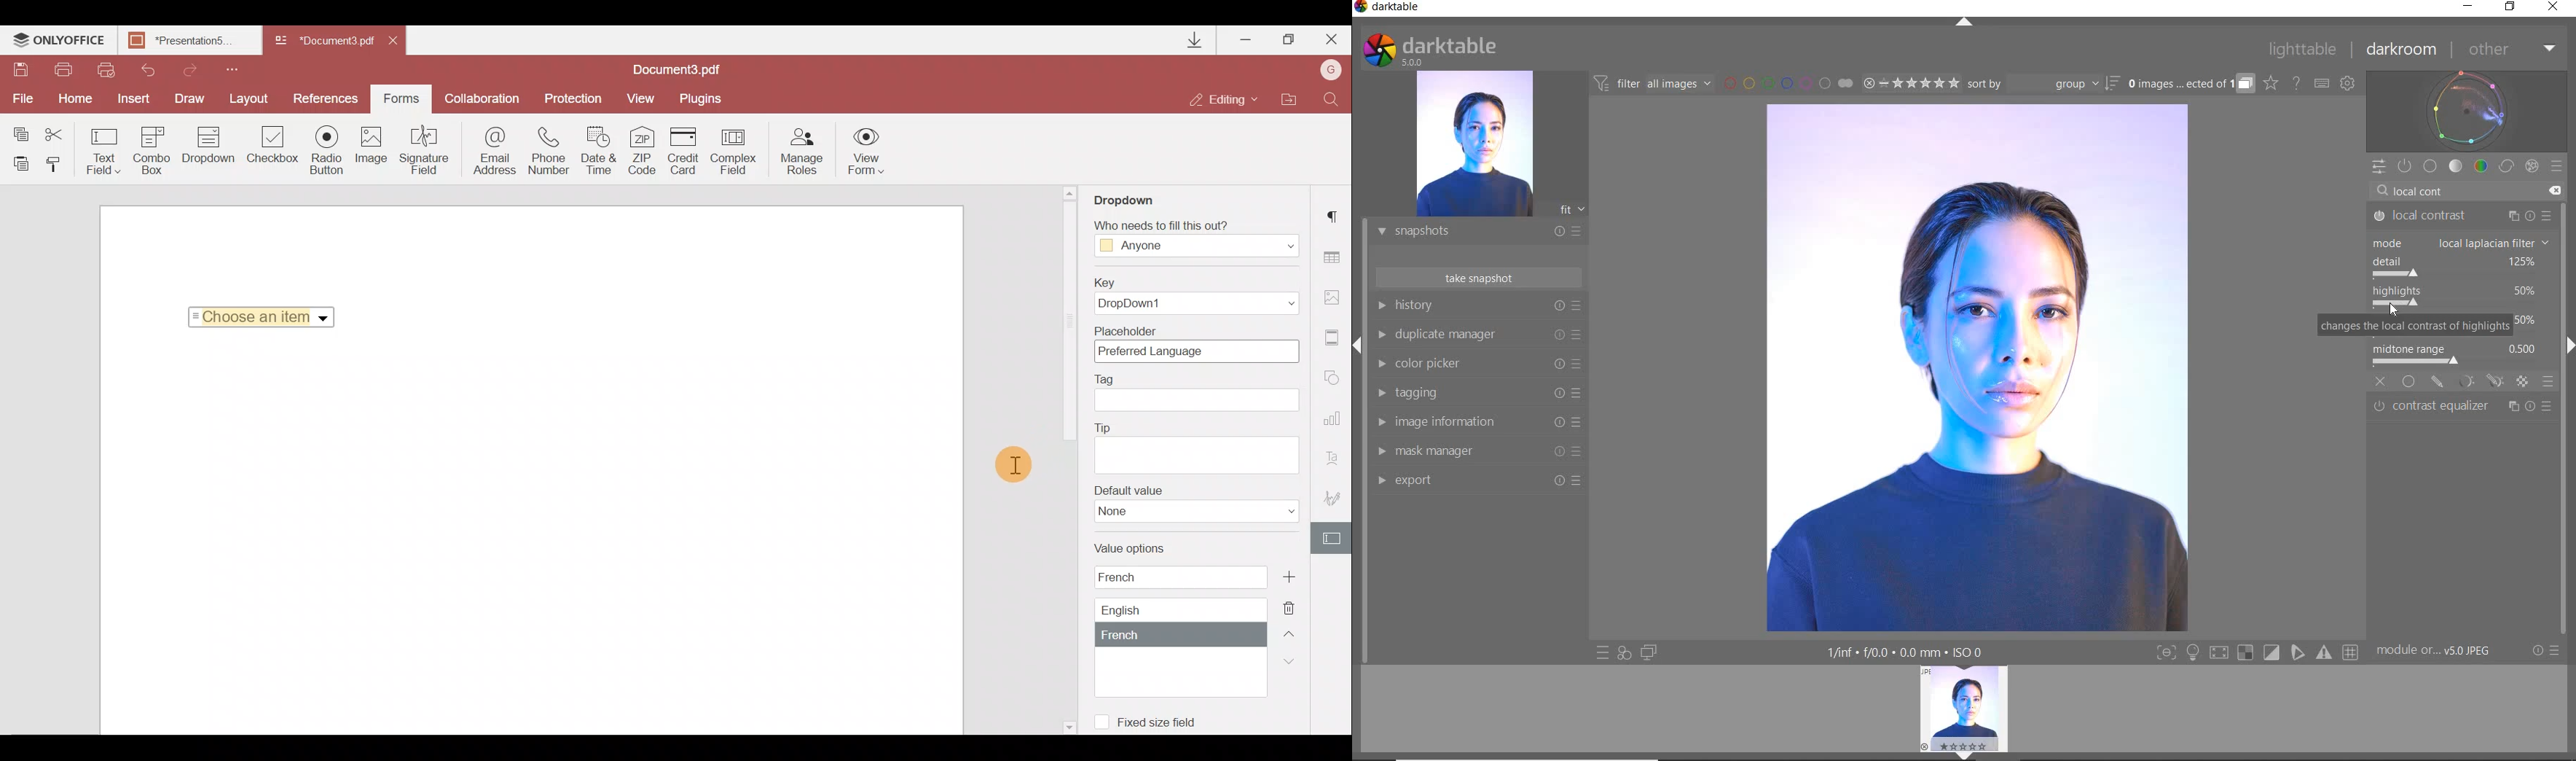 The width and height of the screenshot is (2576, 784). I want to click on TAGGING, so click(1475, 394).